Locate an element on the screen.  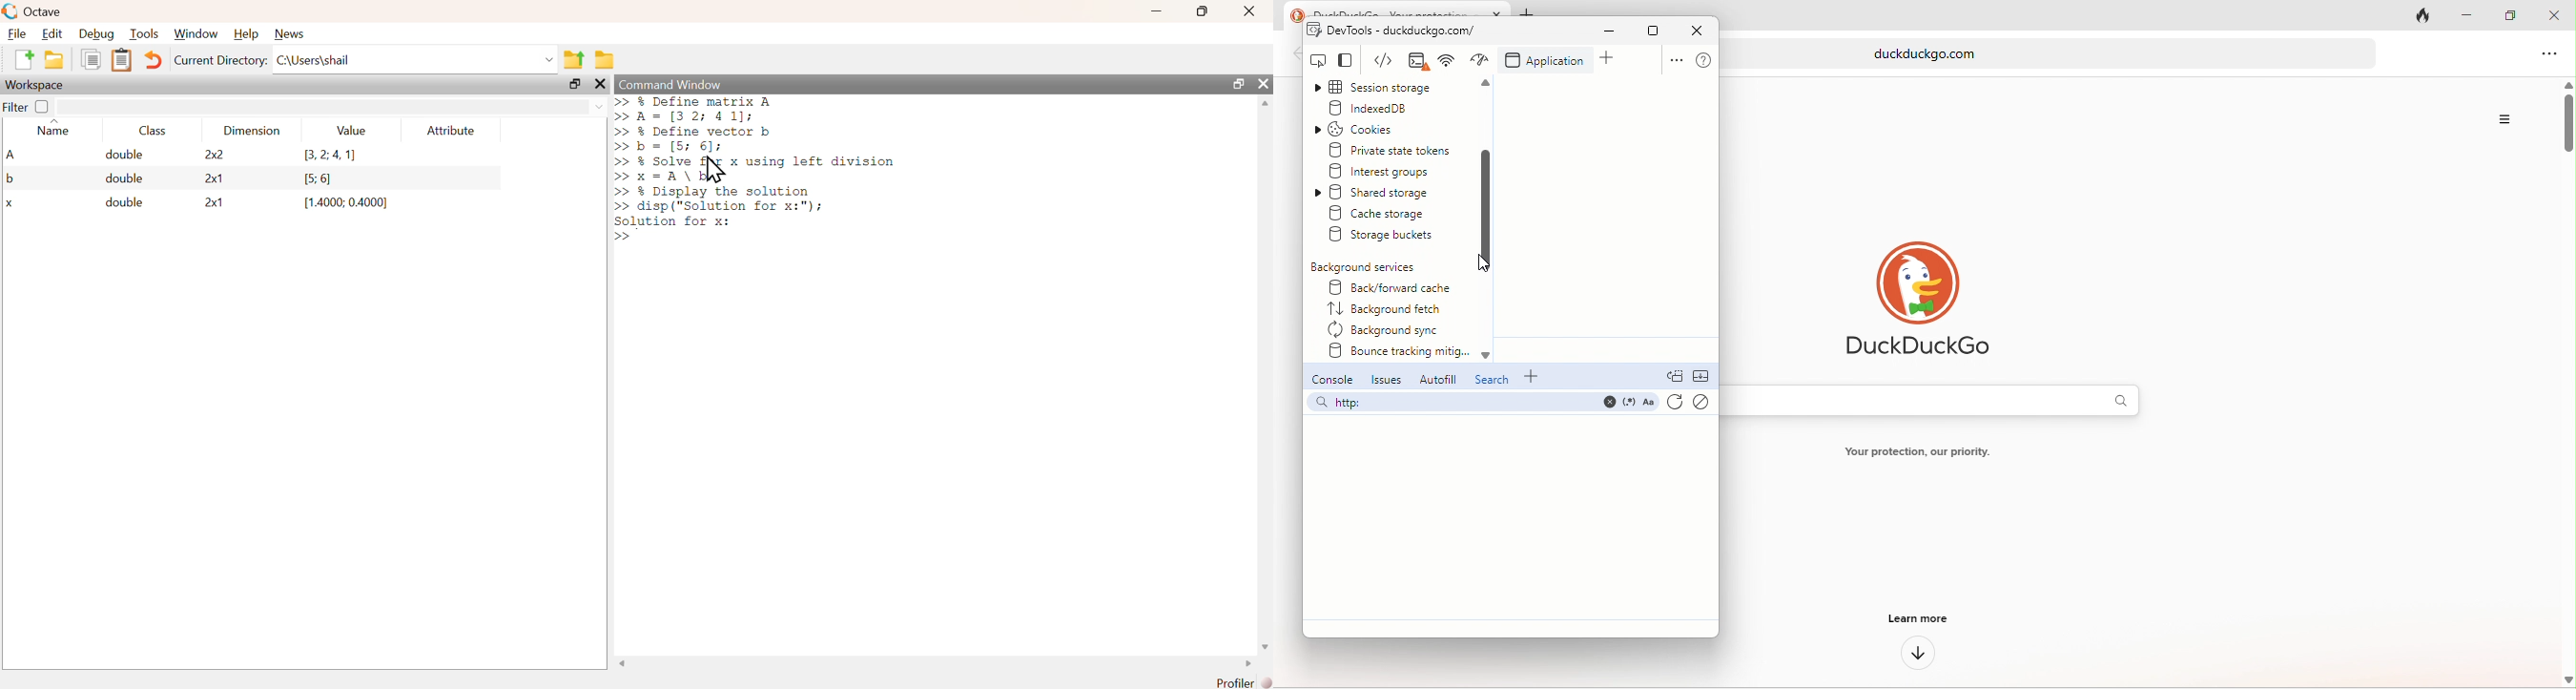
close is located at coordinates (599, 85).